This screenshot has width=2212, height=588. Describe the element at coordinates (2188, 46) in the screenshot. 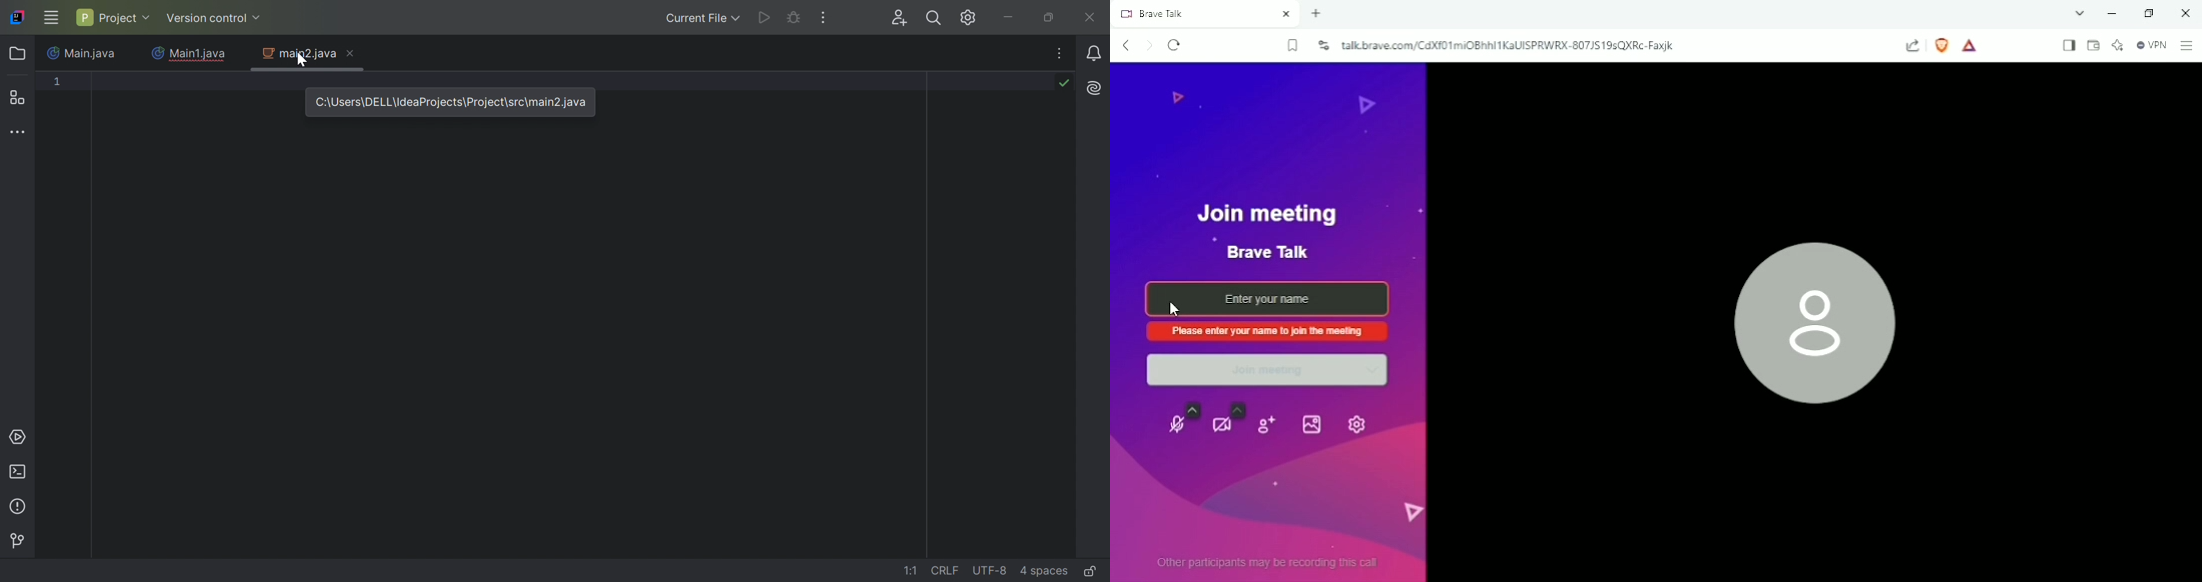

I see `Customize and Control brave` at that location.